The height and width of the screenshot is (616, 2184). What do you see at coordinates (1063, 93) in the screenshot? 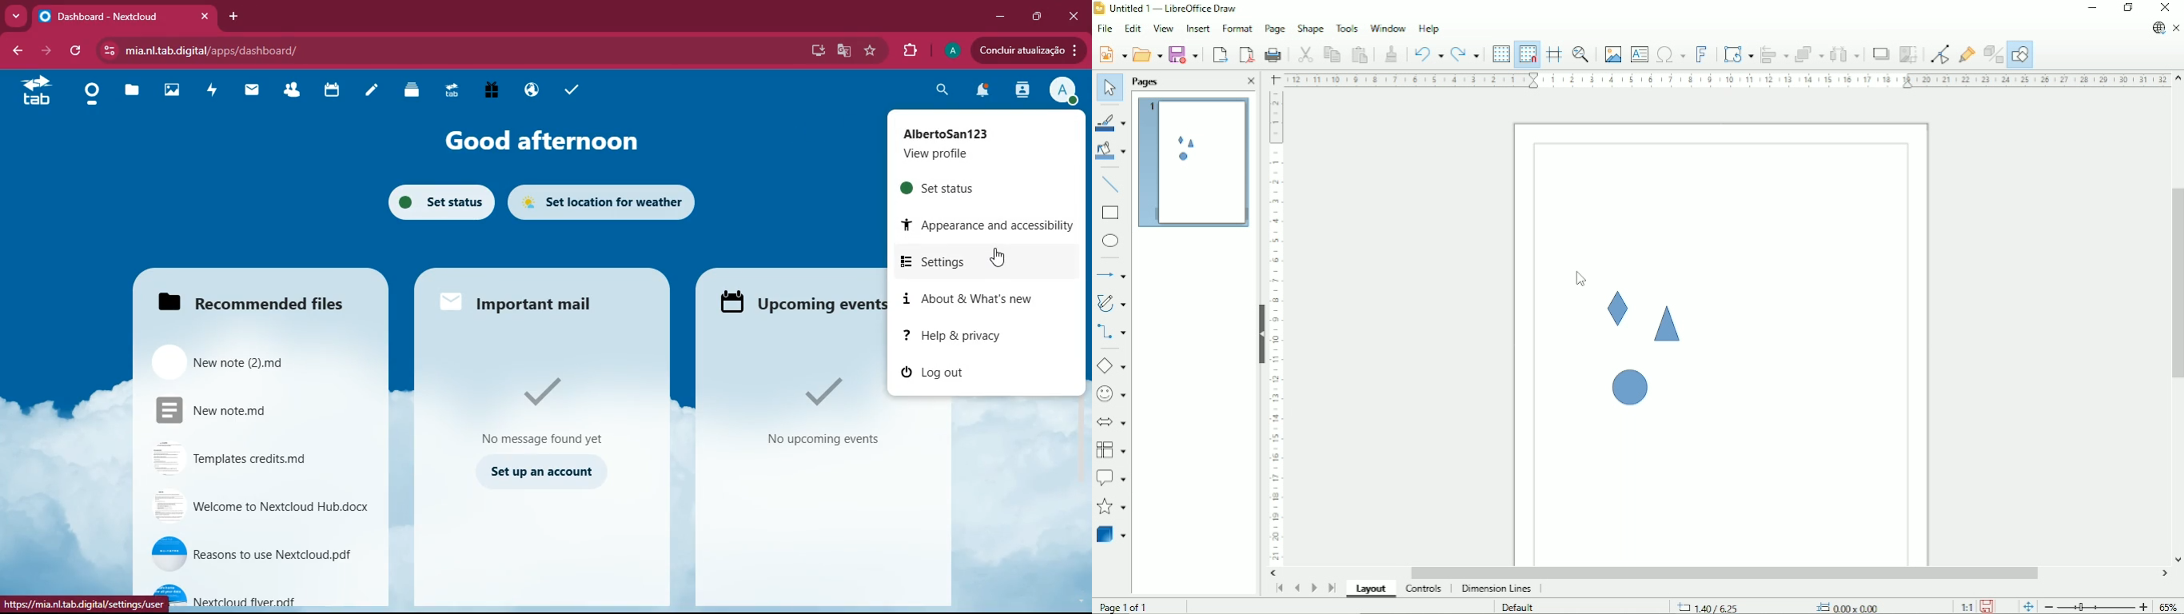
I see `profile` at bounding box center [1063, 93].